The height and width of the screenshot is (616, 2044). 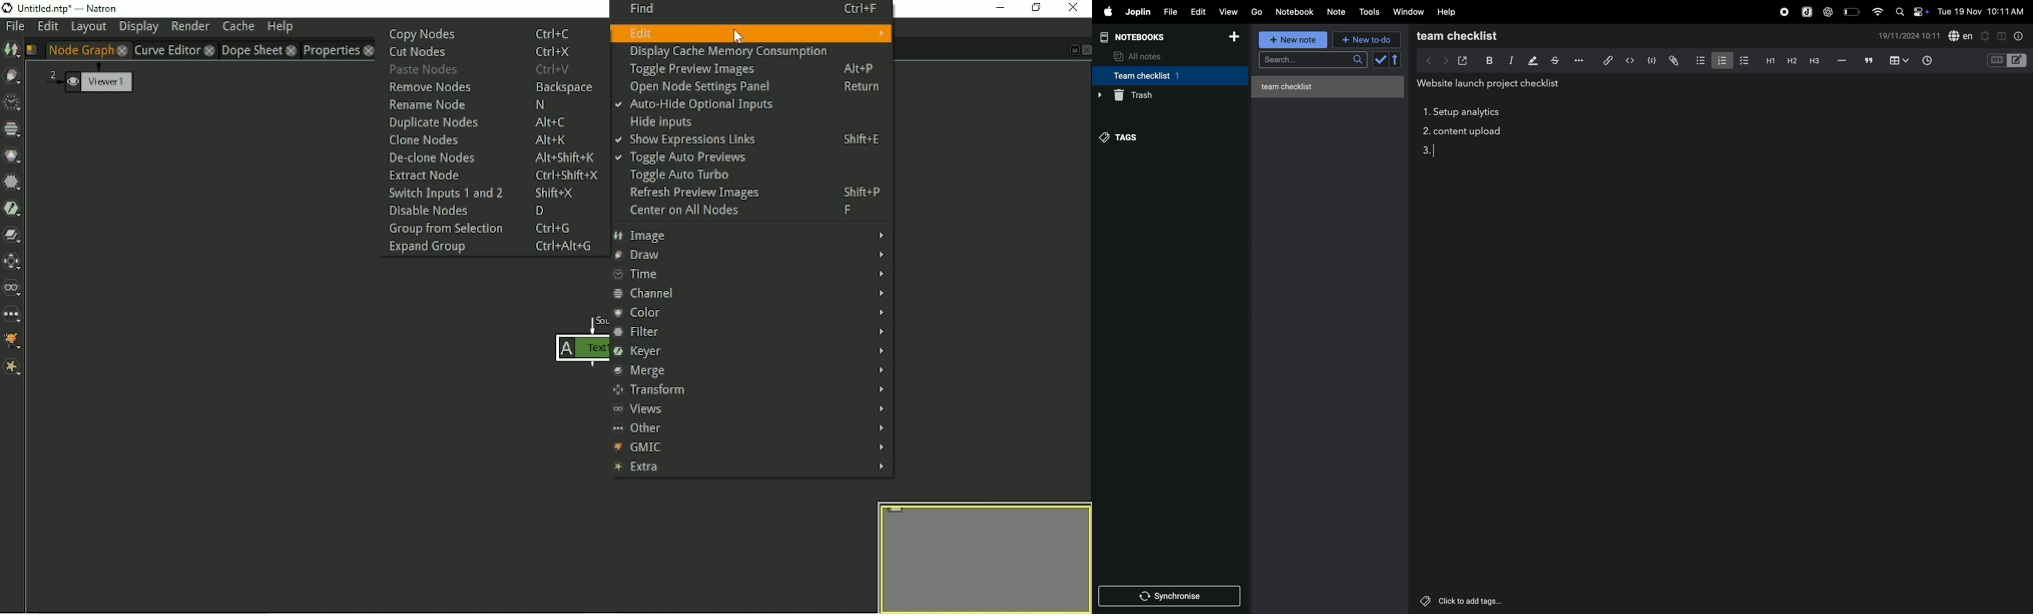 I want to click on team checklist, so click(x=1157, y=75).